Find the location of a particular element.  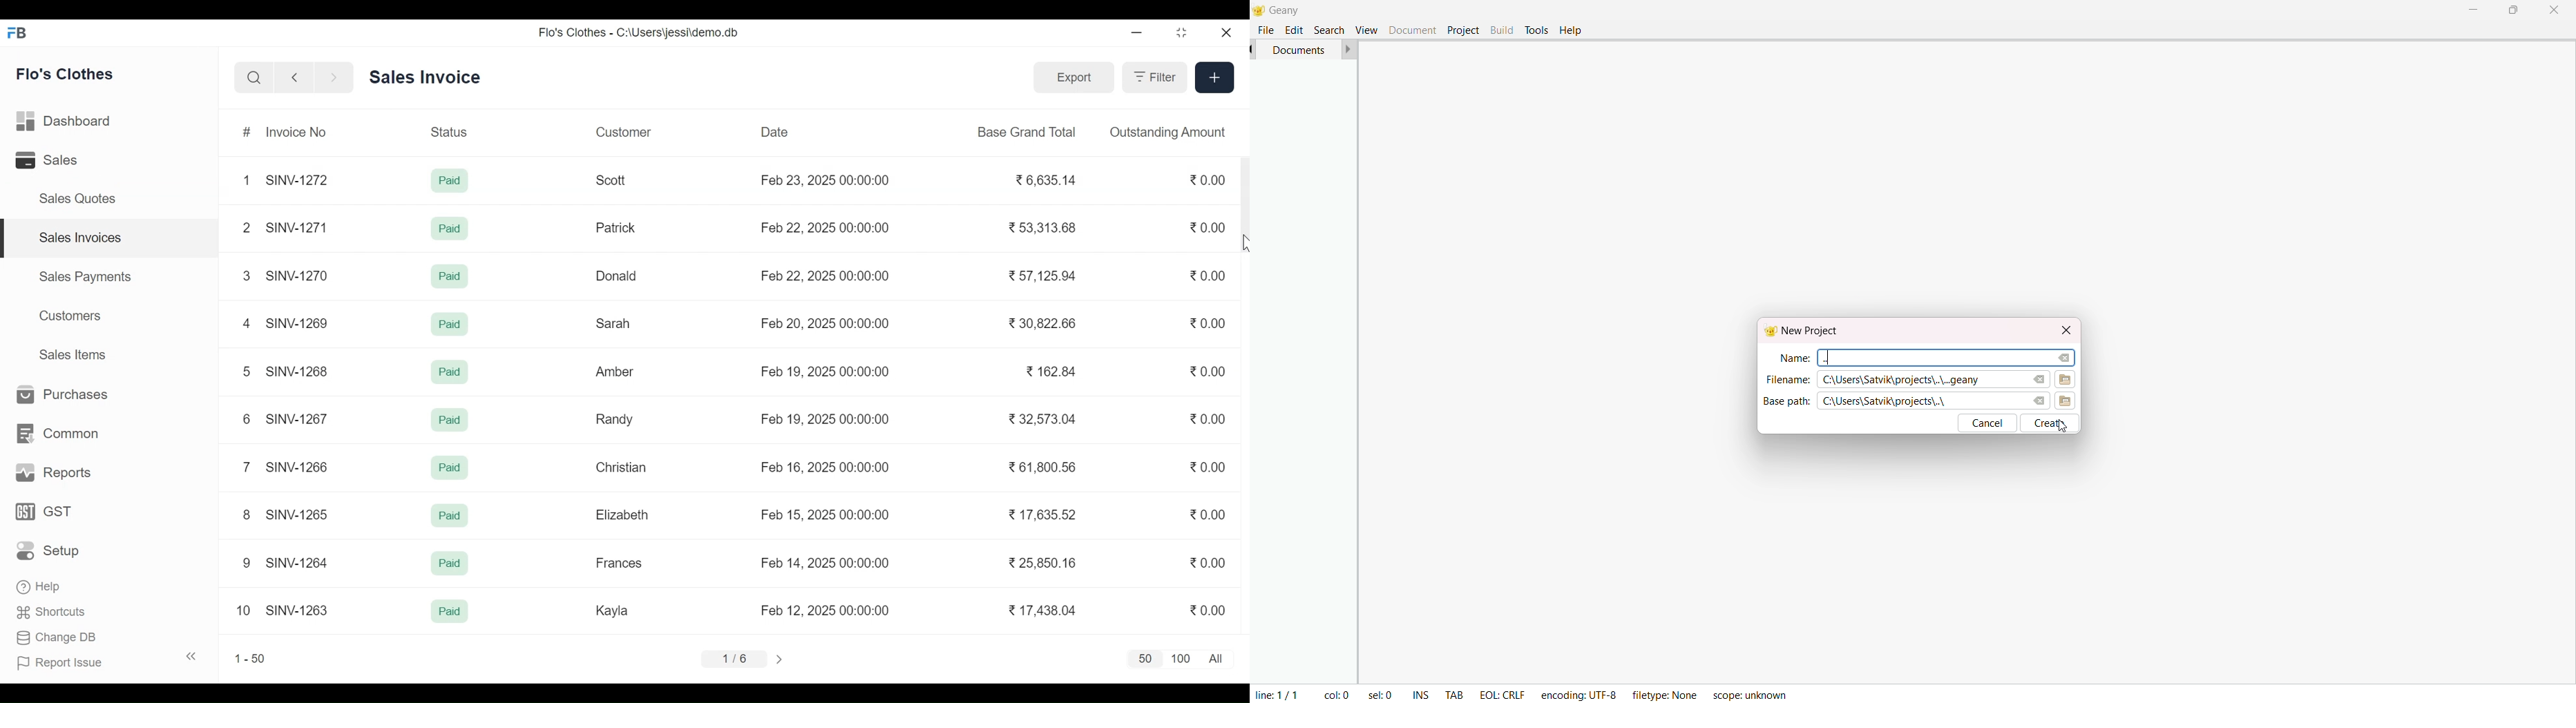

SINV-1272 is located at coordinates (301, 179).